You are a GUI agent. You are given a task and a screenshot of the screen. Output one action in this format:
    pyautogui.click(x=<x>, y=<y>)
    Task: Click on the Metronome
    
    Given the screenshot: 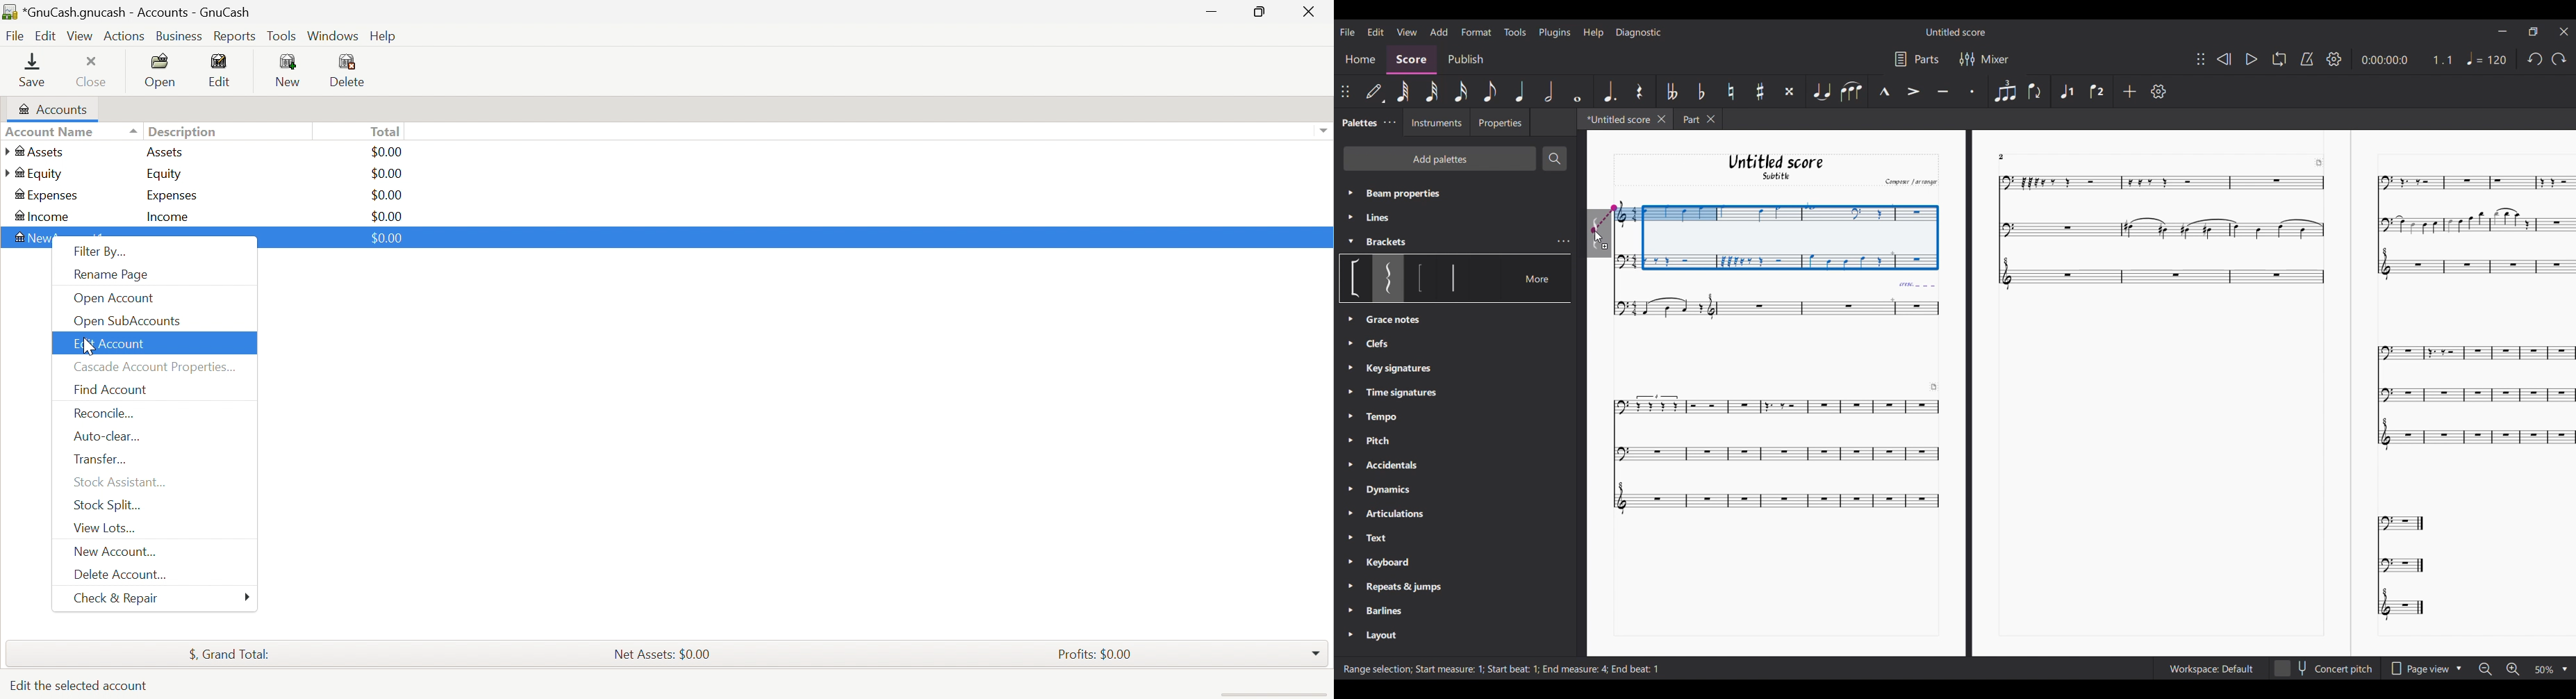 What is the action you would take?
    pyautogui.click(x=2307, y=59)
    